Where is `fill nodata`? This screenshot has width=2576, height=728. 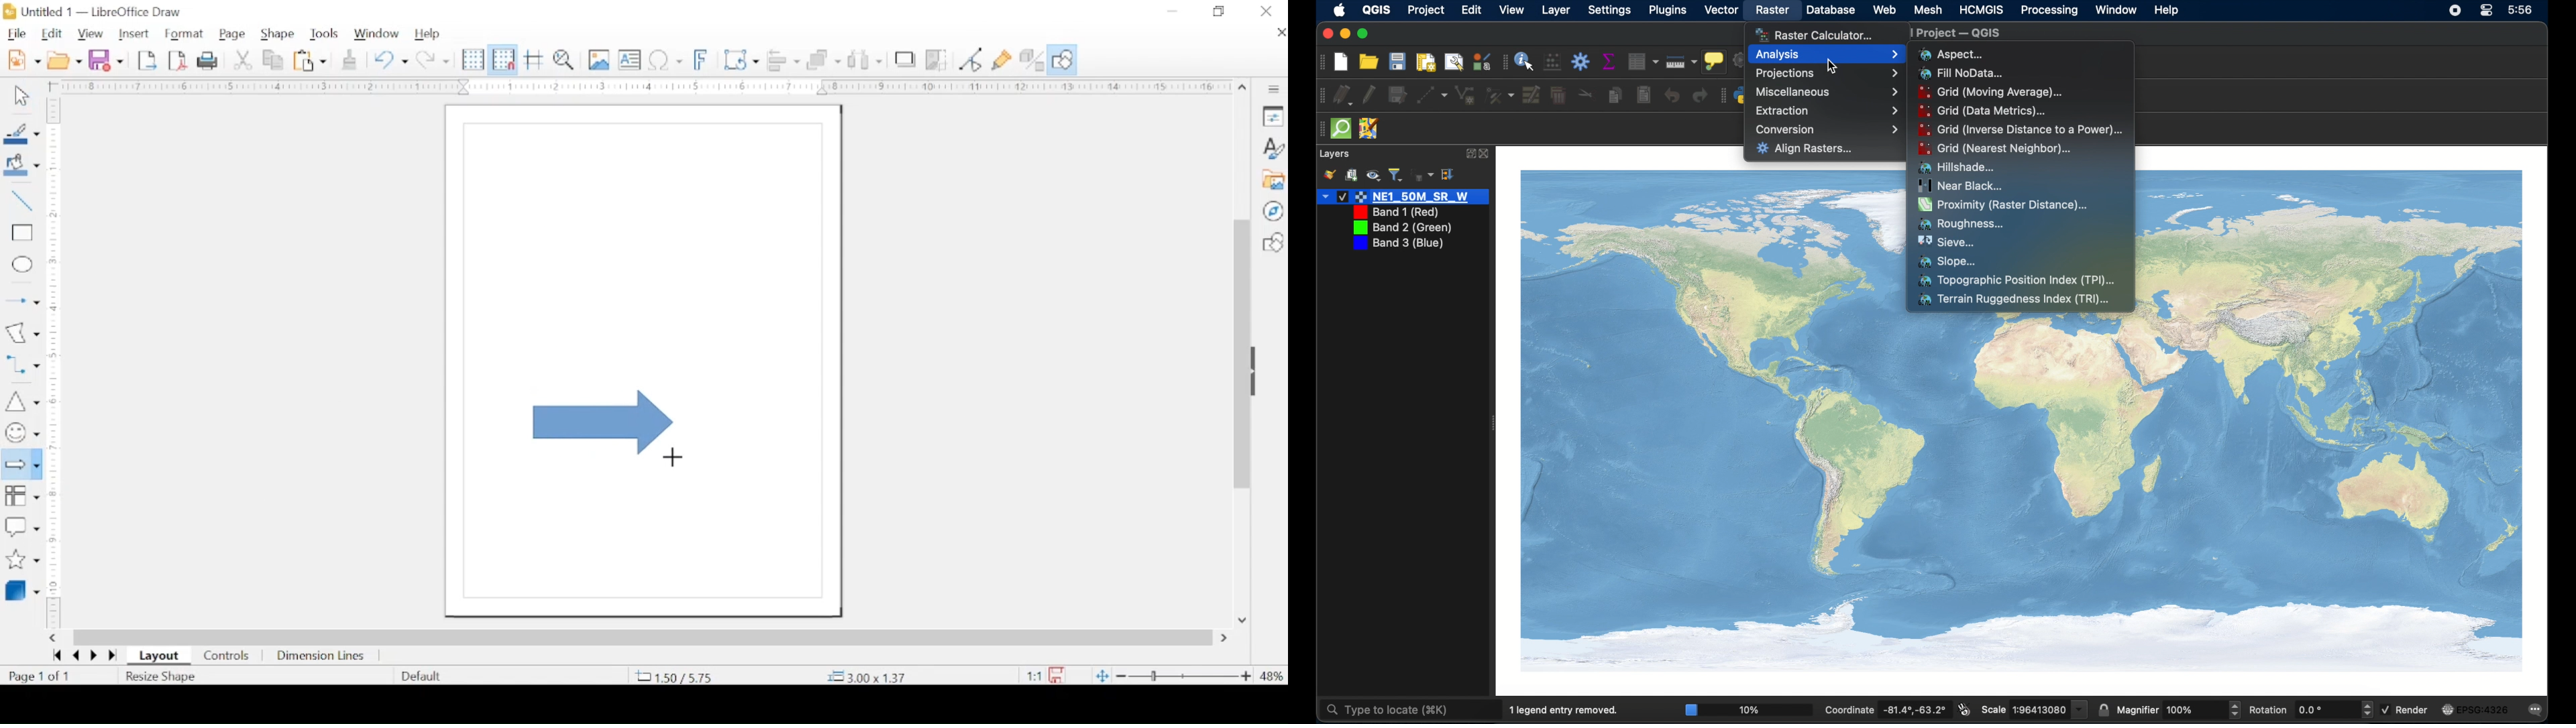 fill nodata is located at coordinates (1962, 74).